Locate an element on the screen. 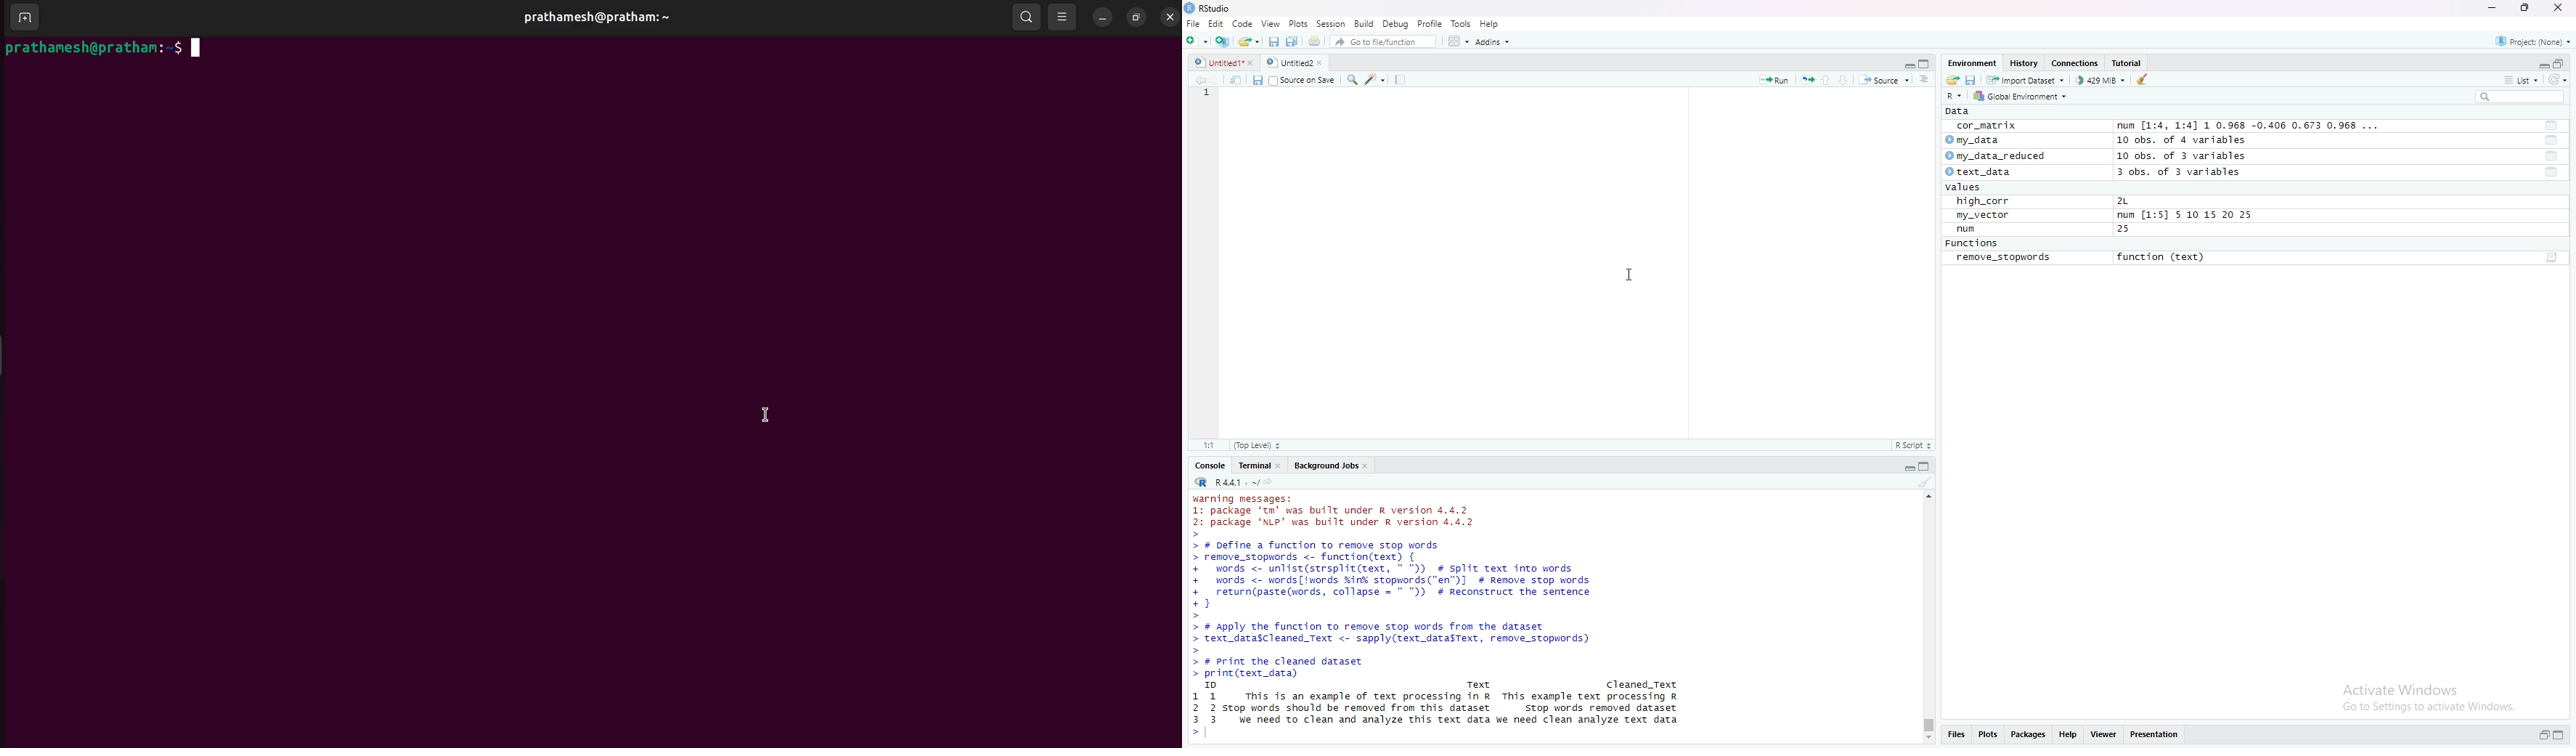 This screenshot has width=2576, height=756. Terminal is located at coordinates (1258, 466).